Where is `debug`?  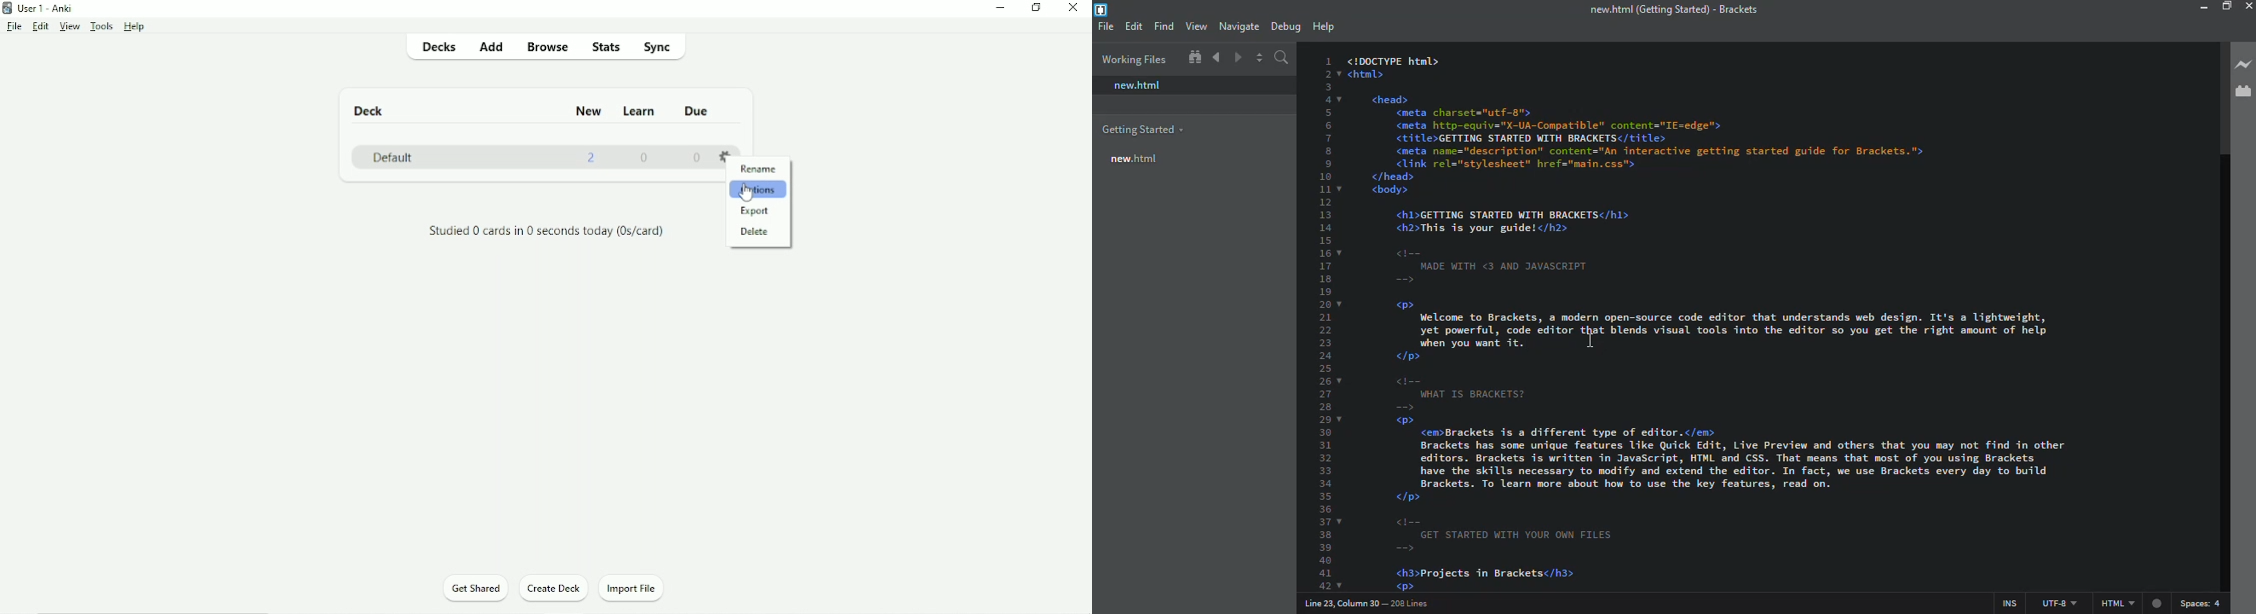
debug is located at coordinates (1286, 27).